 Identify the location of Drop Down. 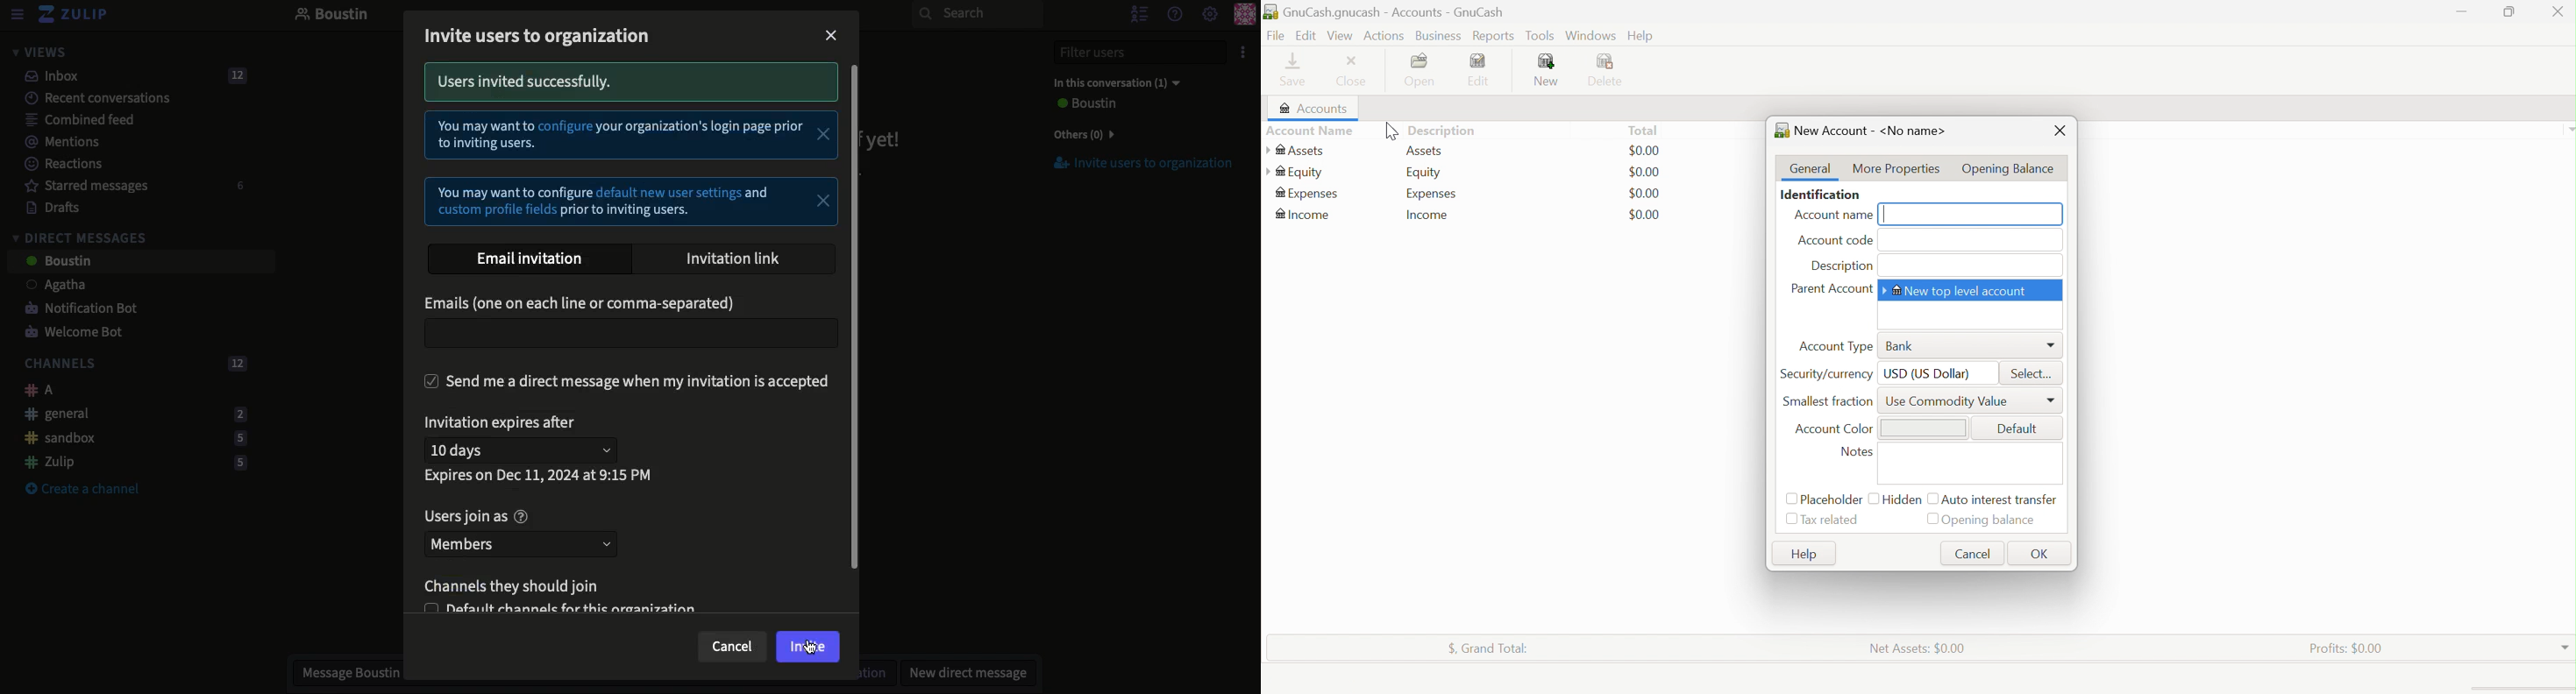
(2566, 644).